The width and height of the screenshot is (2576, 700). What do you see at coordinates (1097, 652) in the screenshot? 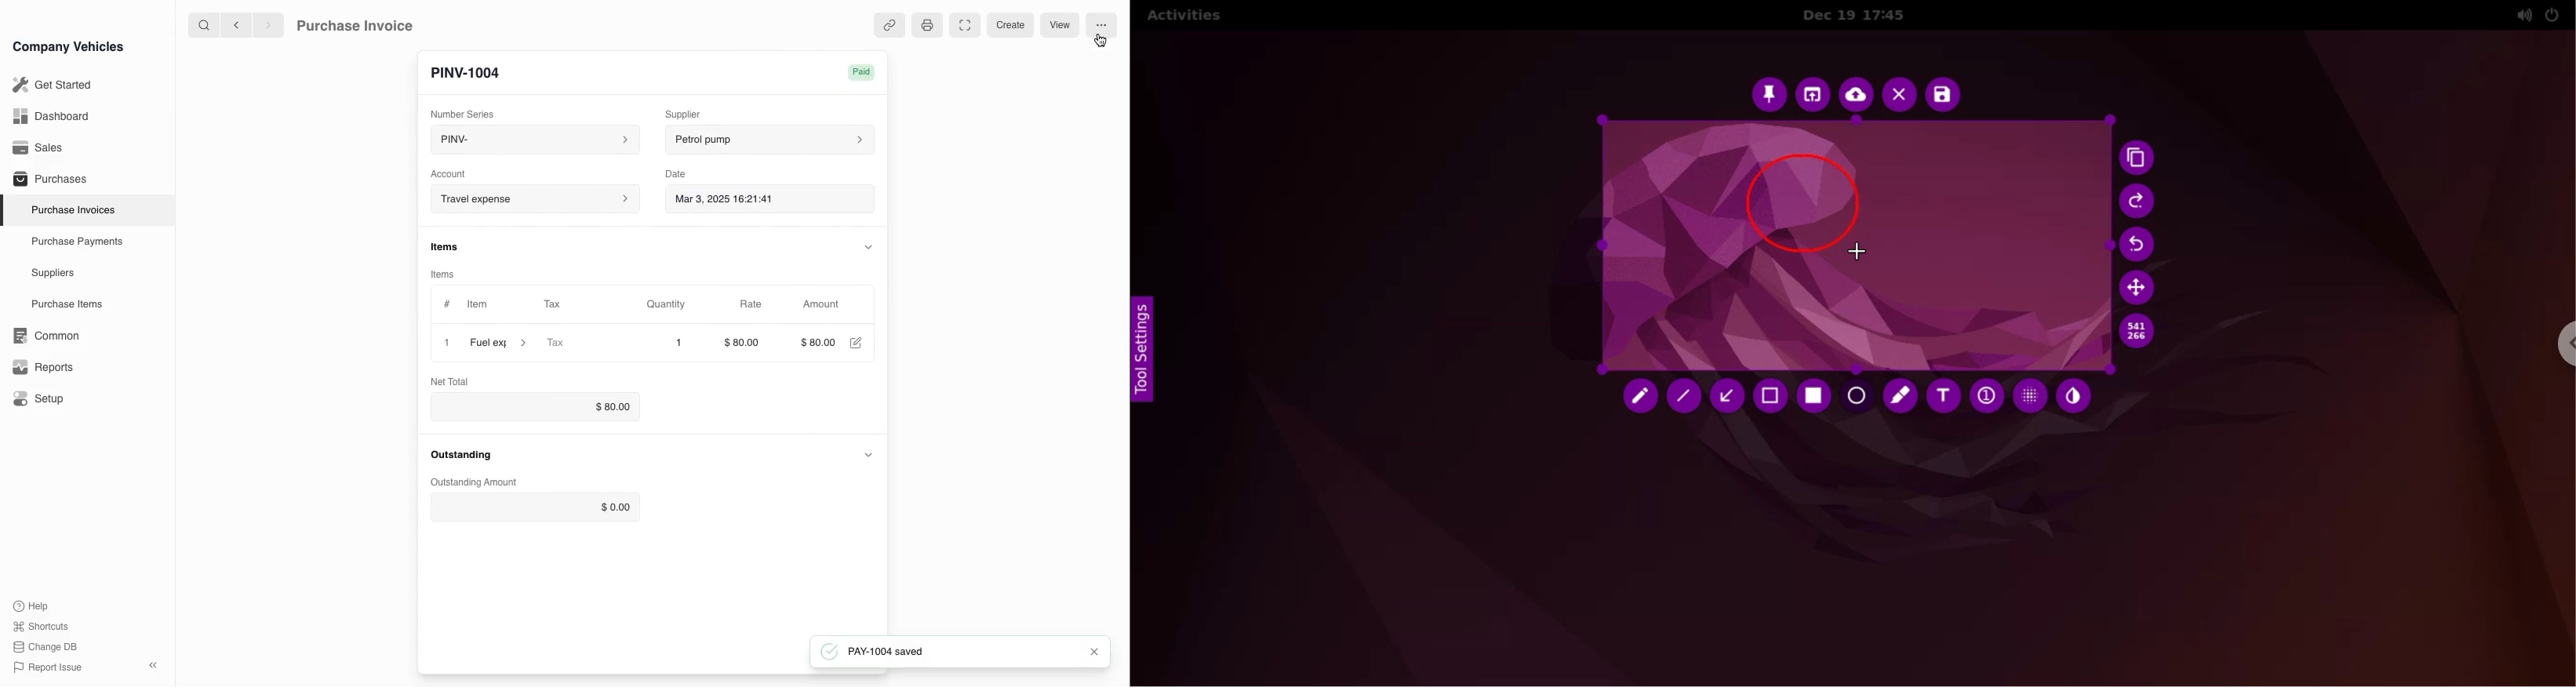
I see `close` at bounding box center [1097, 652].